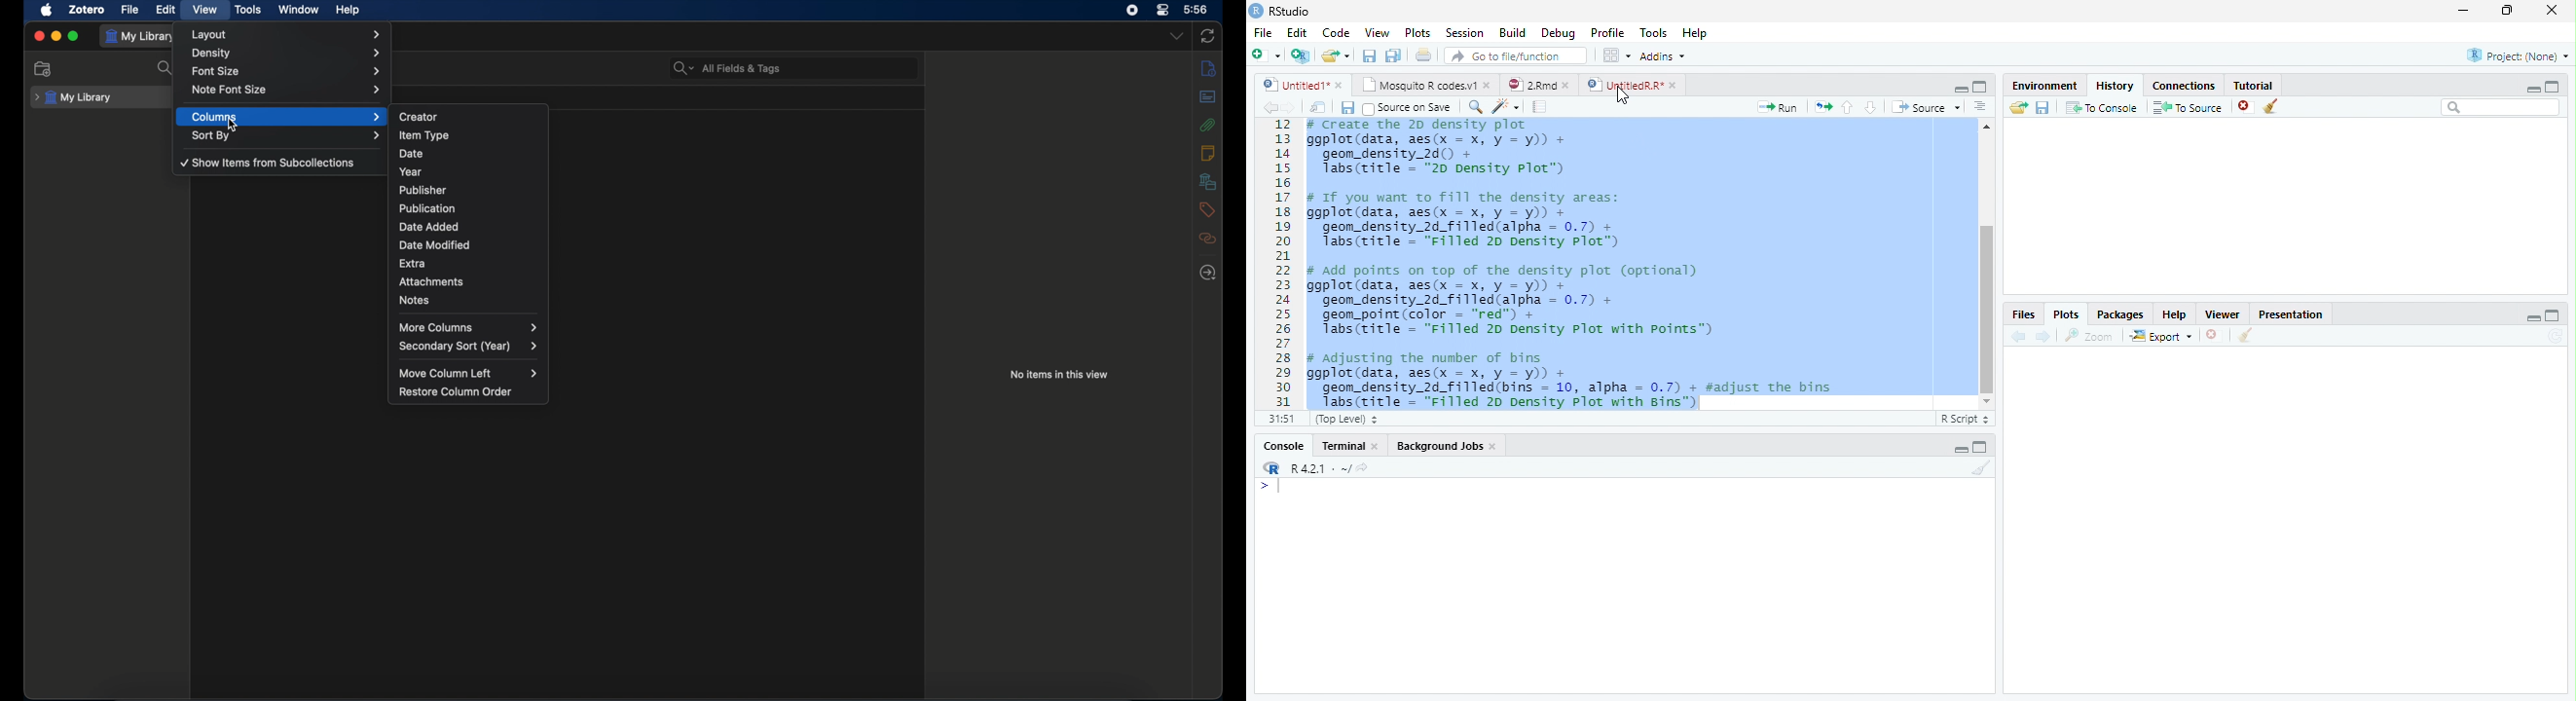 Image resolution: width=2576 pixels, height=728 pixels. Describe the element at coordinates (1986, 401) in the screenshot. I see `Scrollbar down` at that location.